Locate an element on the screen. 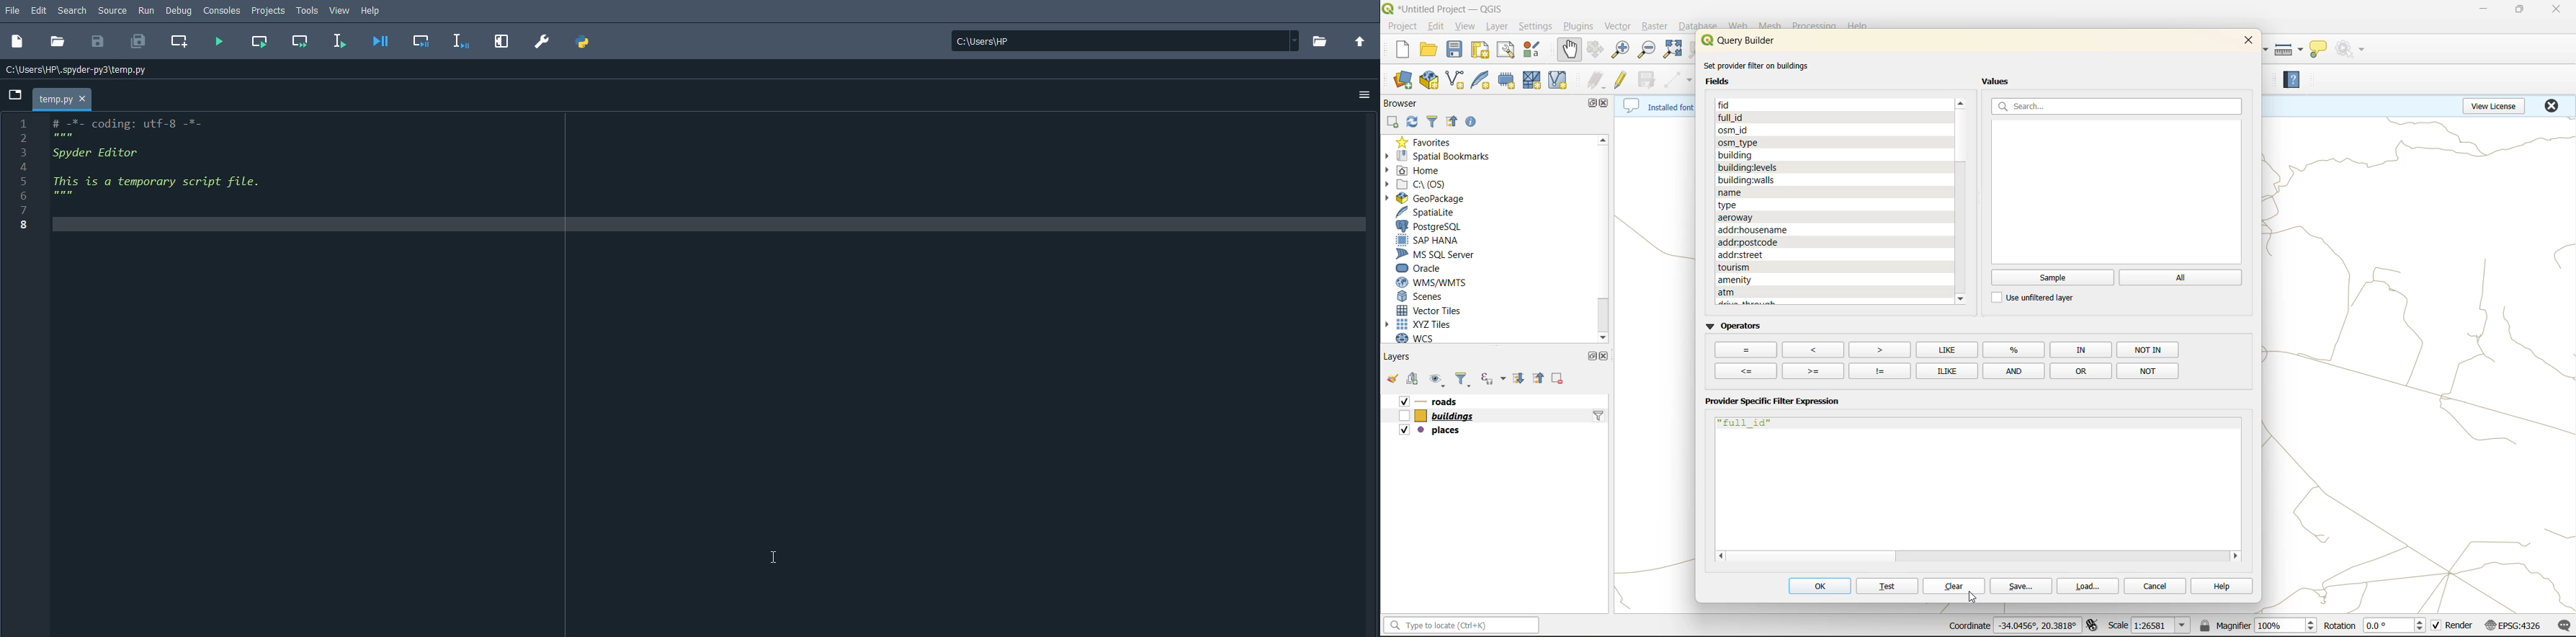 This screenshot has width=2576, height=644. close is located at coordinates (84, 98).